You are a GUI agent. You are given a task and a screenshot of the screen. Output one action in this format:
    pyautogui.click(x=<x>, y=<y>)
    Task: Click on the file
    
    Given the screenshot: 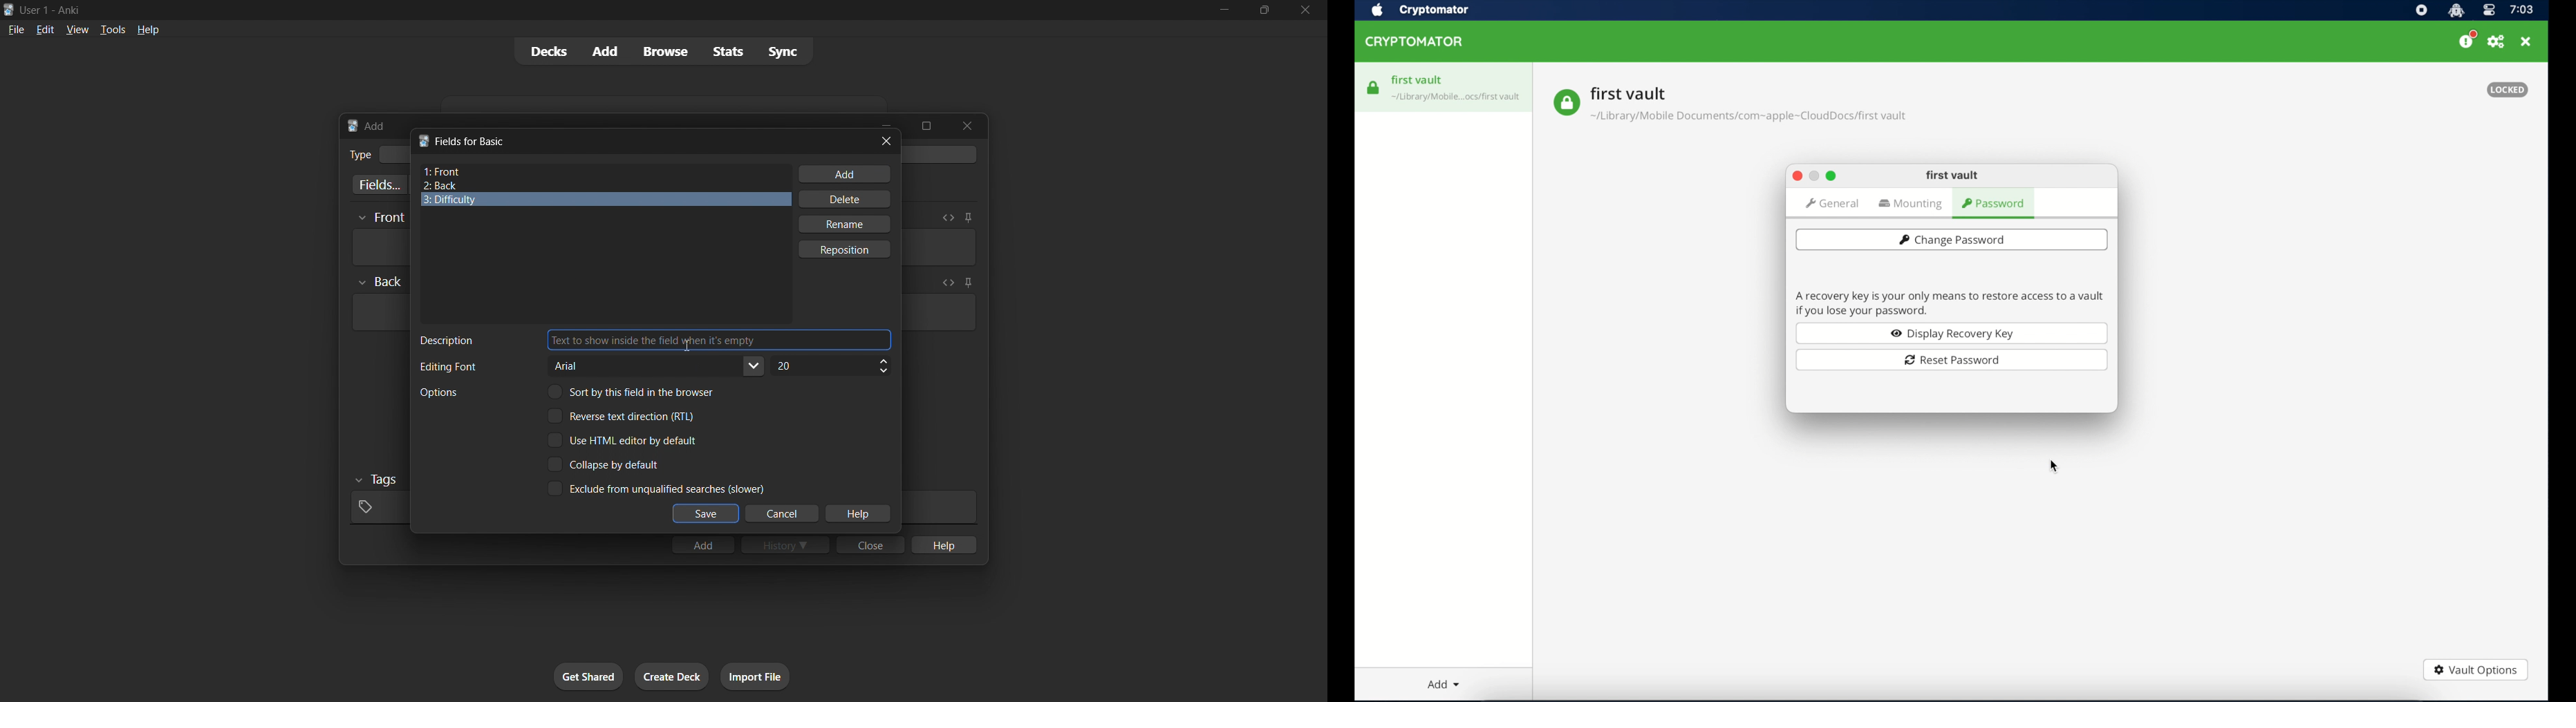 What is the action you would take?
    pyautogui.click(x=16, y=28)
    